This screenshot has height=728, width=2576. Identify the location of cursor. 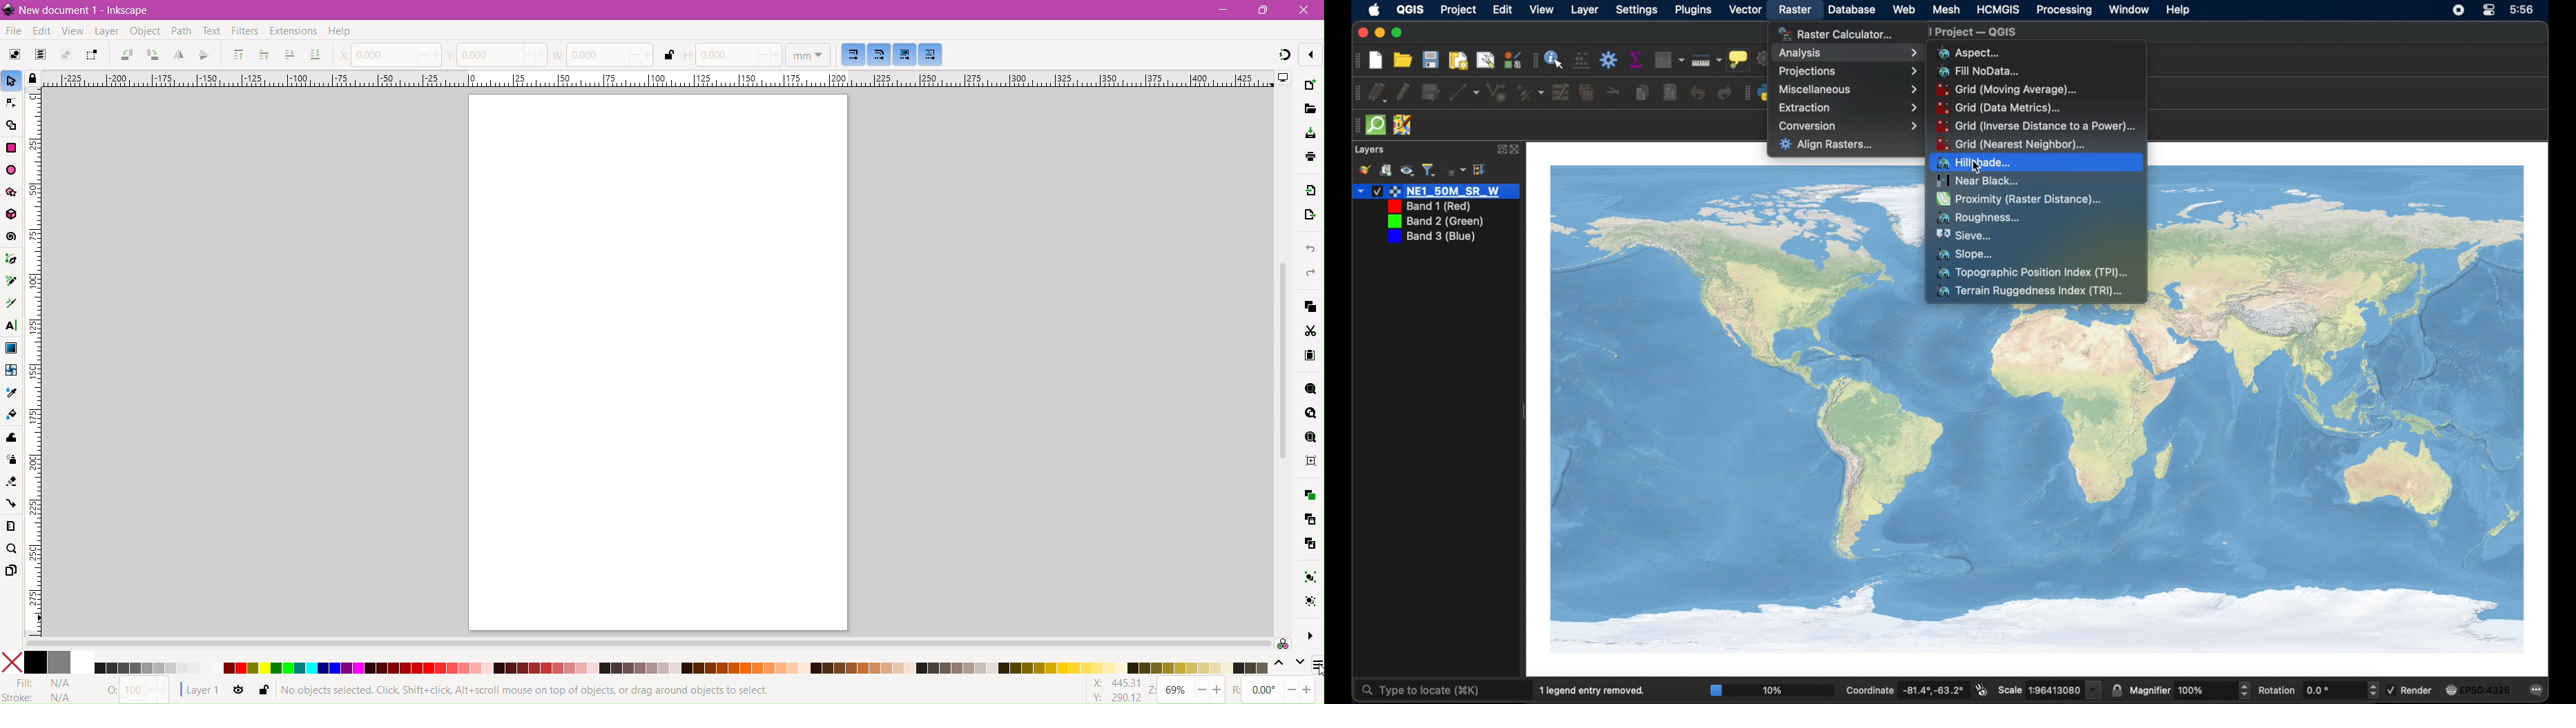
(1316, 668).